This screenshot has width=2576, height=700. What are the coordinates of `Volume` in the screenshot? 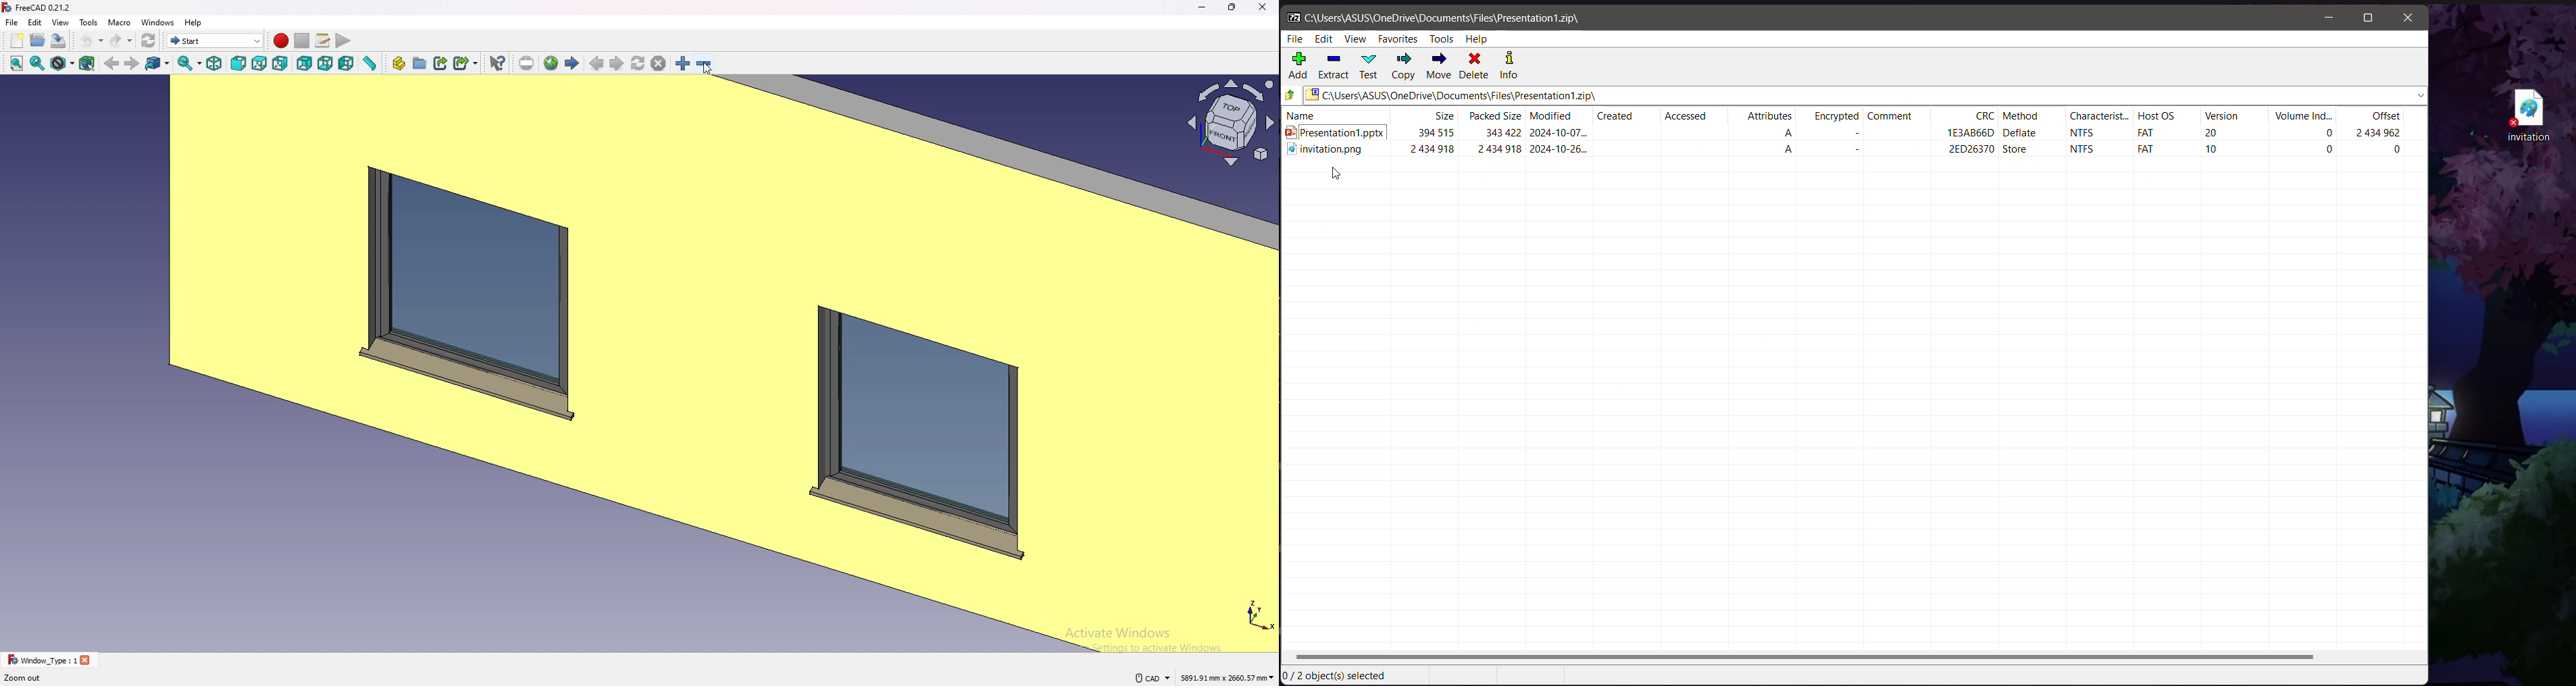 It's located at (2303, 115).